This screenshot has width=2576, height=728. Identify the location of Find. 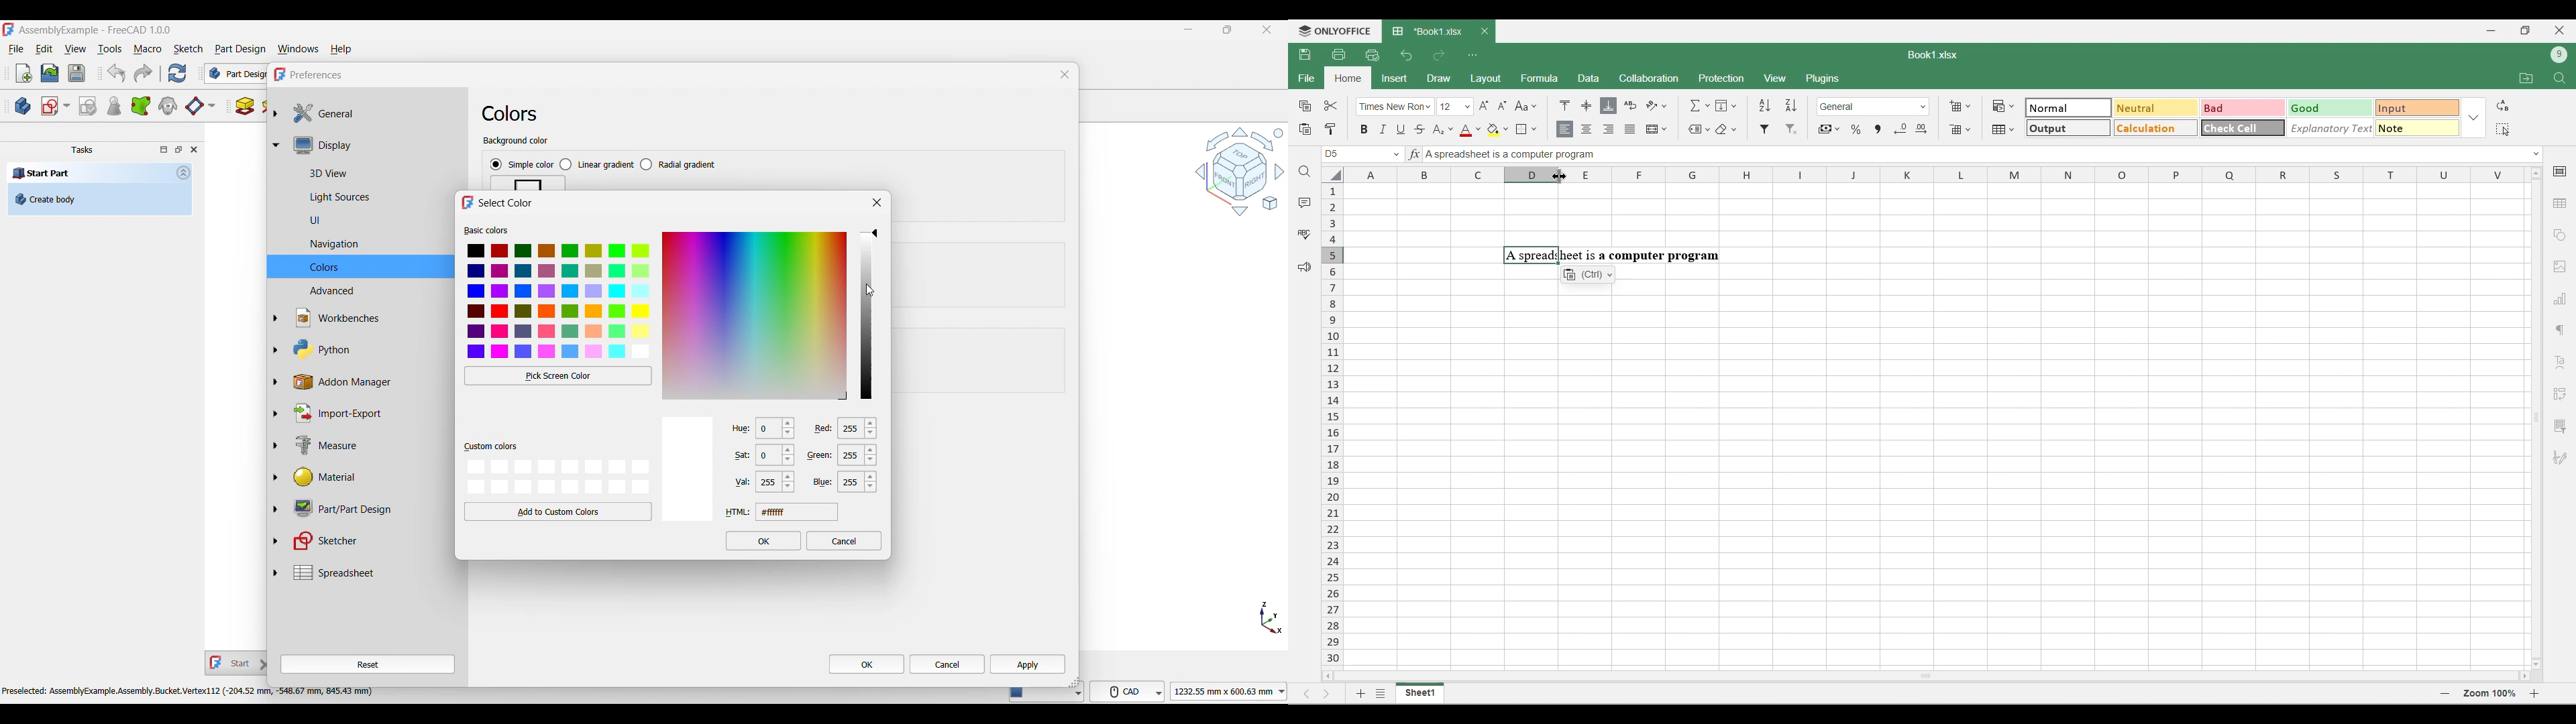
(2561, 78).